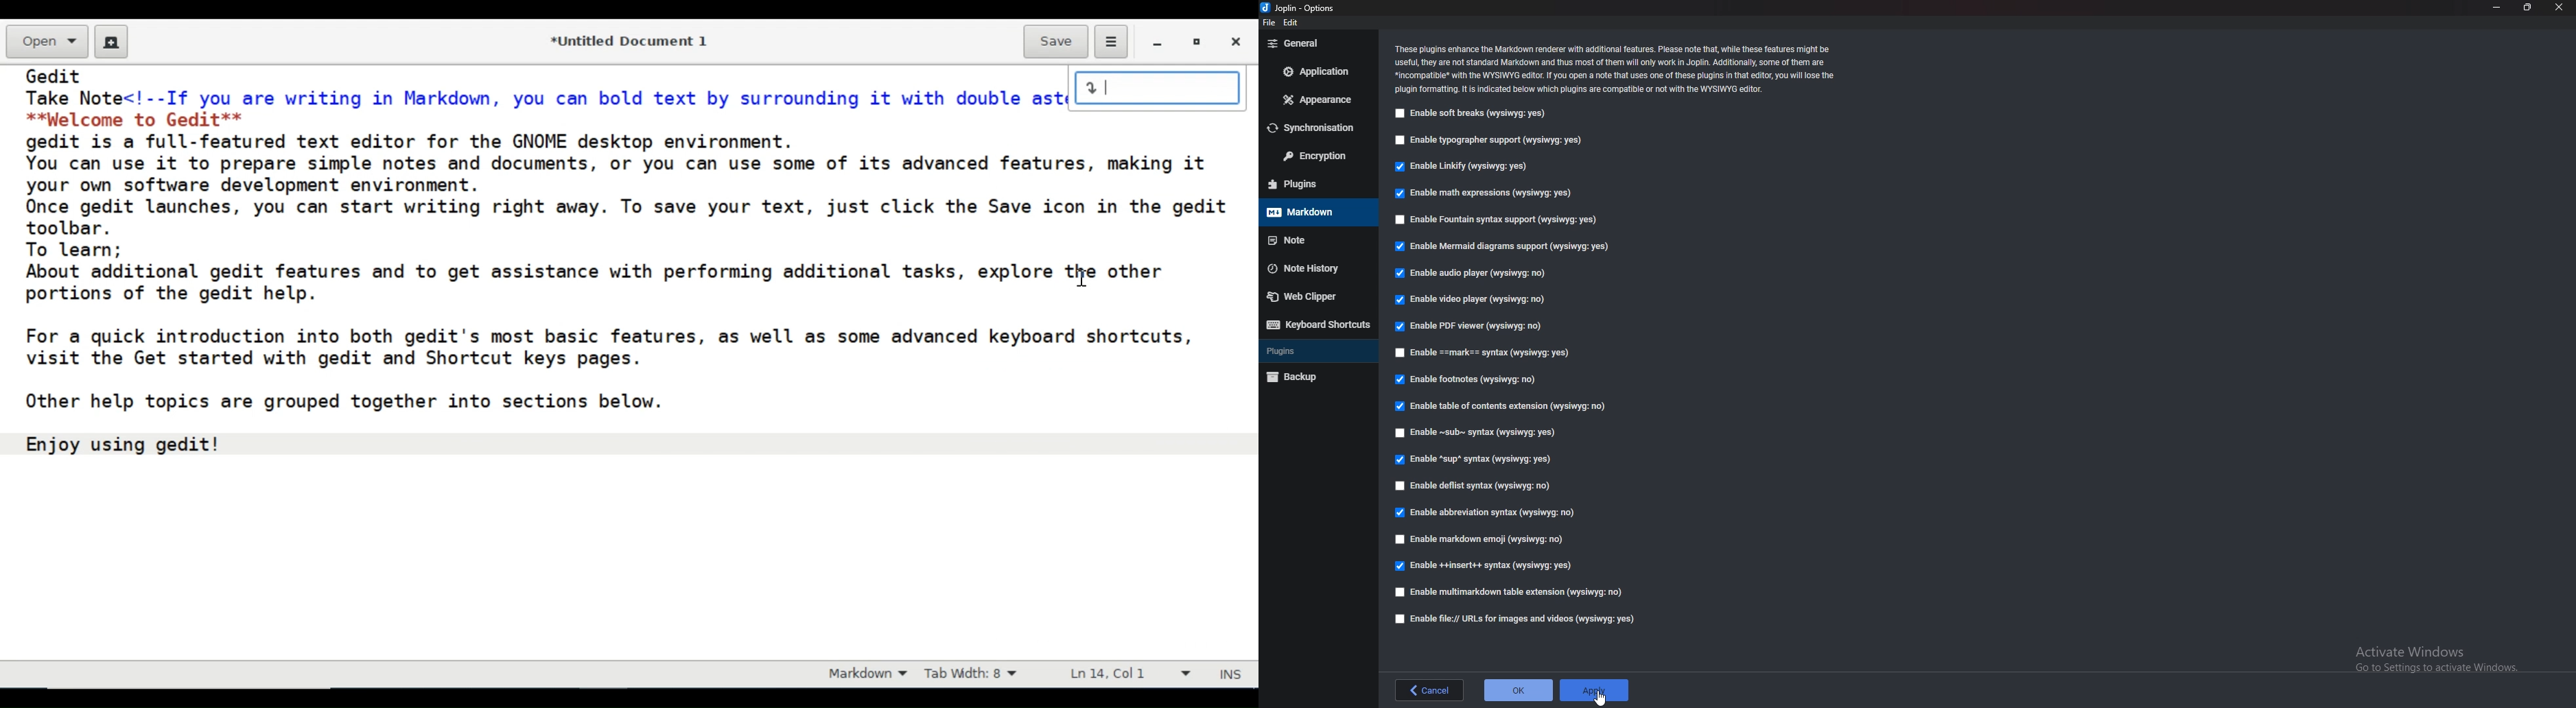 Image resolution: width=2576 pixels, height=728 pixels. What do you see at coordinates (1519, 689) in the screenshot?
I see `ok` at bounding box center [1519, 689].